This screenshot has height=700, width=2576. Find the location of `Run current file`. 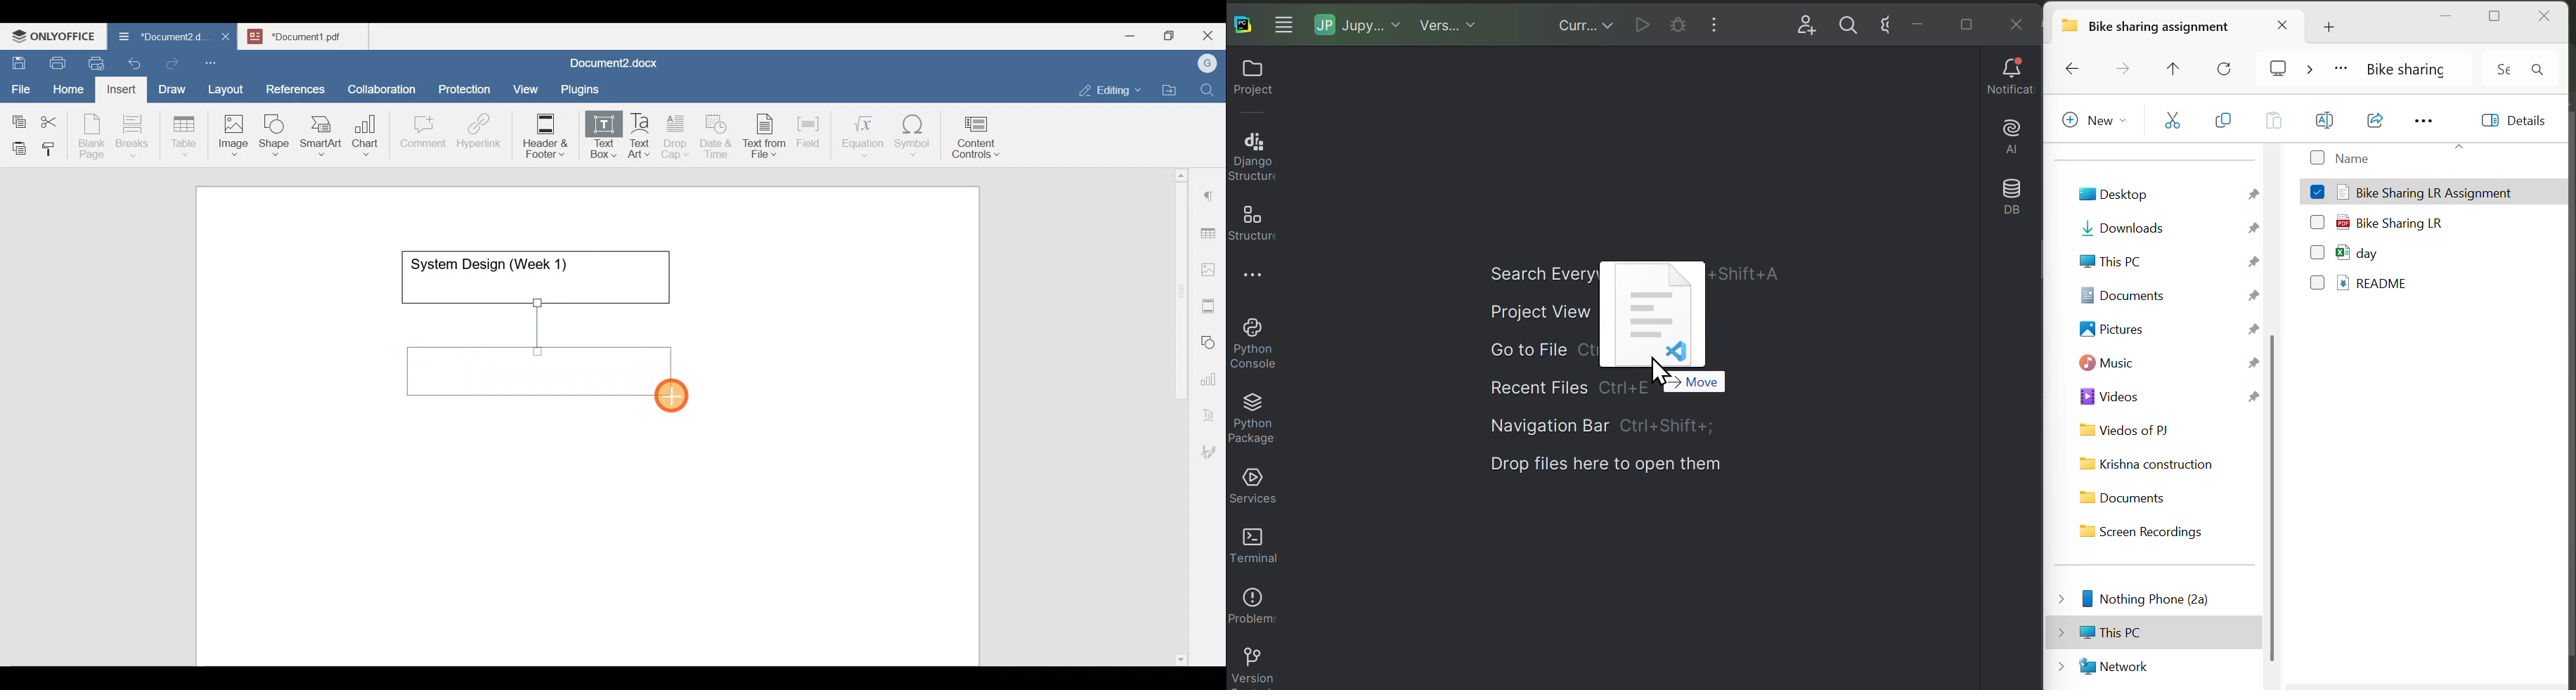

Run current file is located at coordinates (1642, 22).